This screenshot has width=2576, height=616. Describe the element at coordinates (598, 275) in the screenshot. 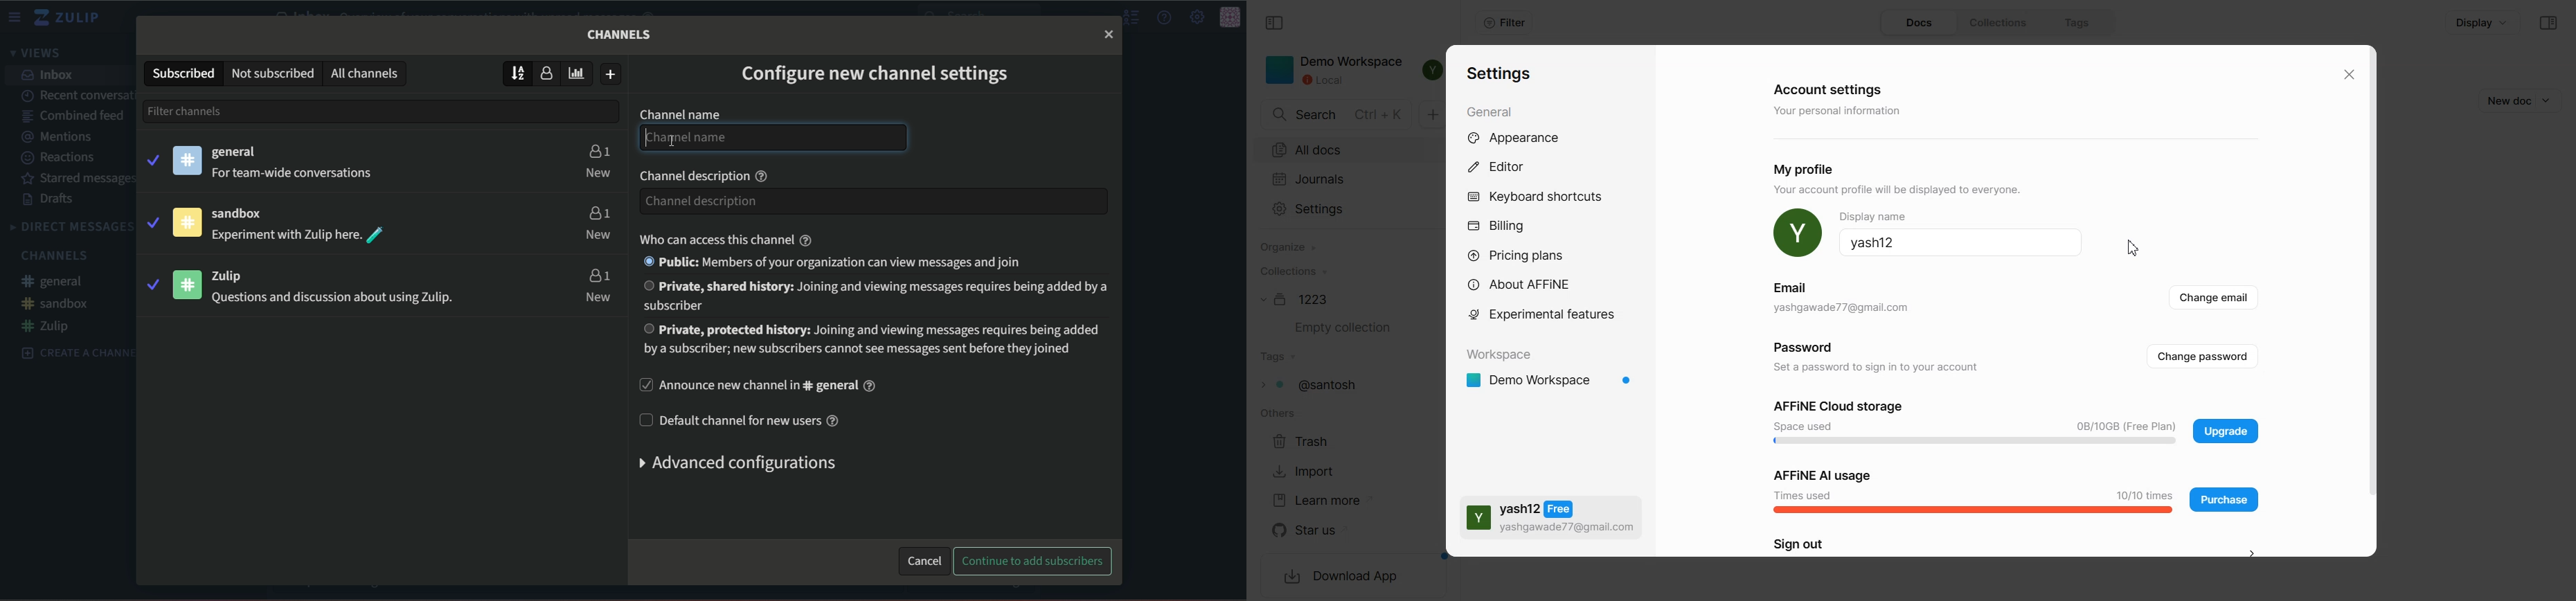

I see `users` at that location.